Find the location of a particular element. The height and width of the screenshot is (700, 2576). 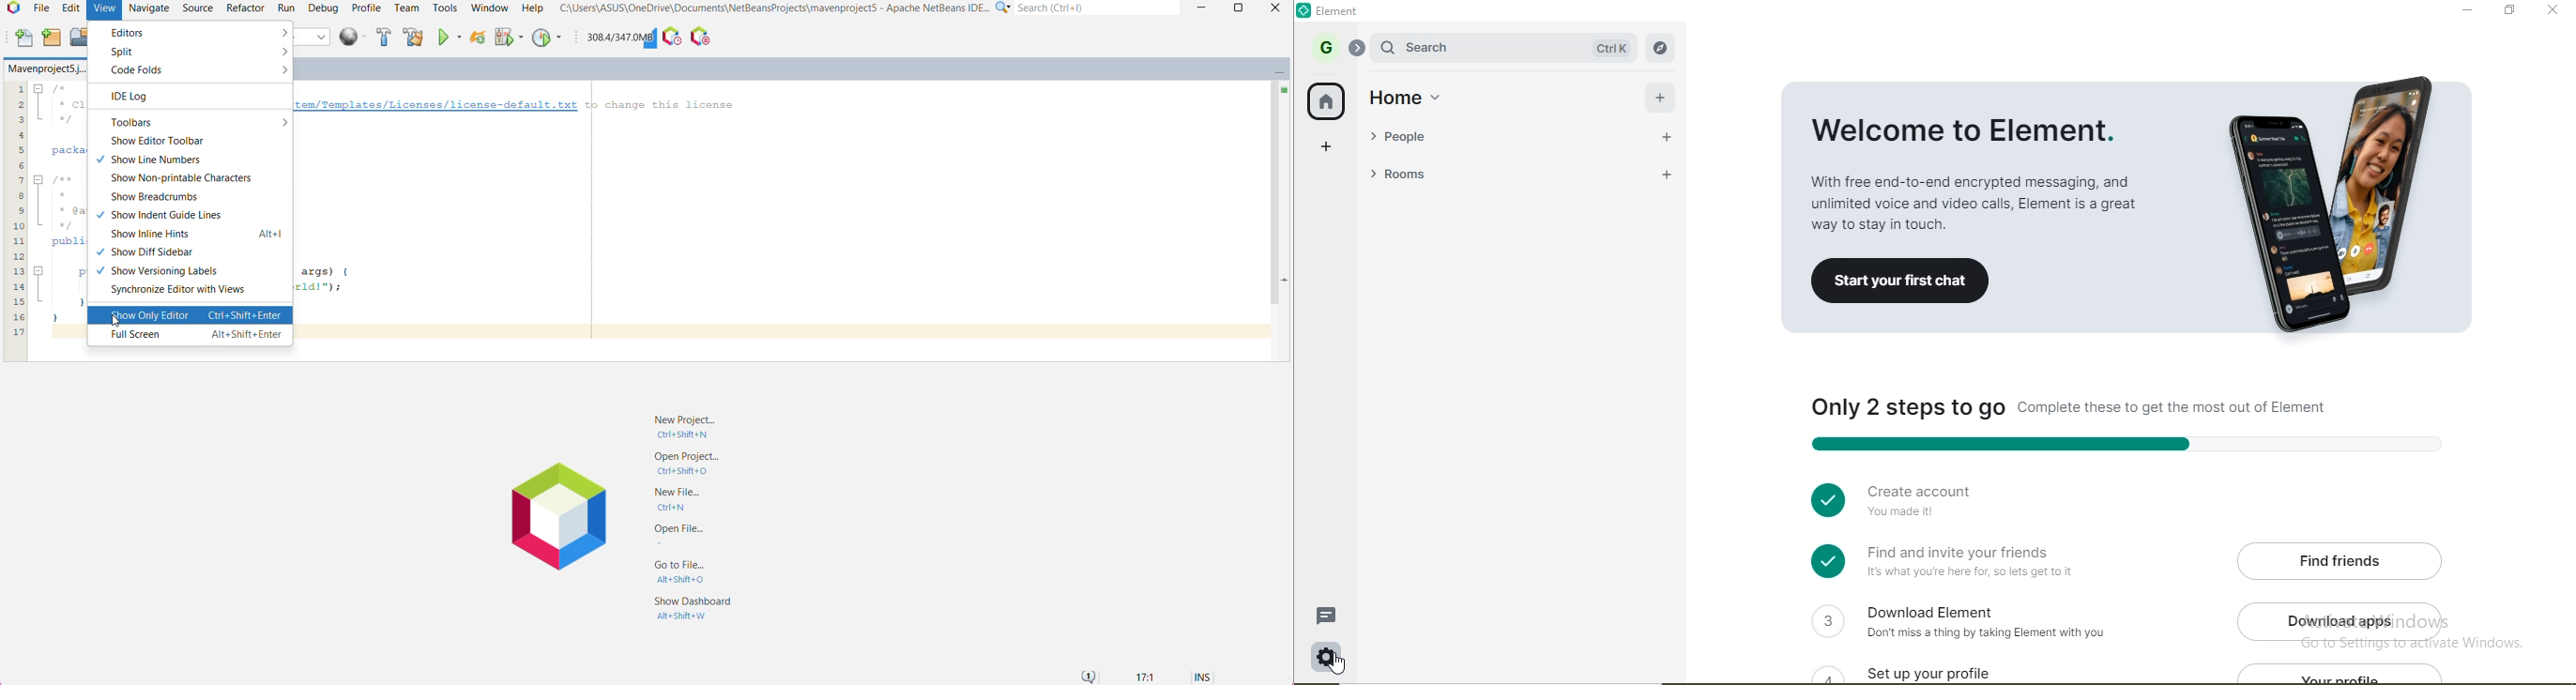

Split is located at coordinates (195, 51).